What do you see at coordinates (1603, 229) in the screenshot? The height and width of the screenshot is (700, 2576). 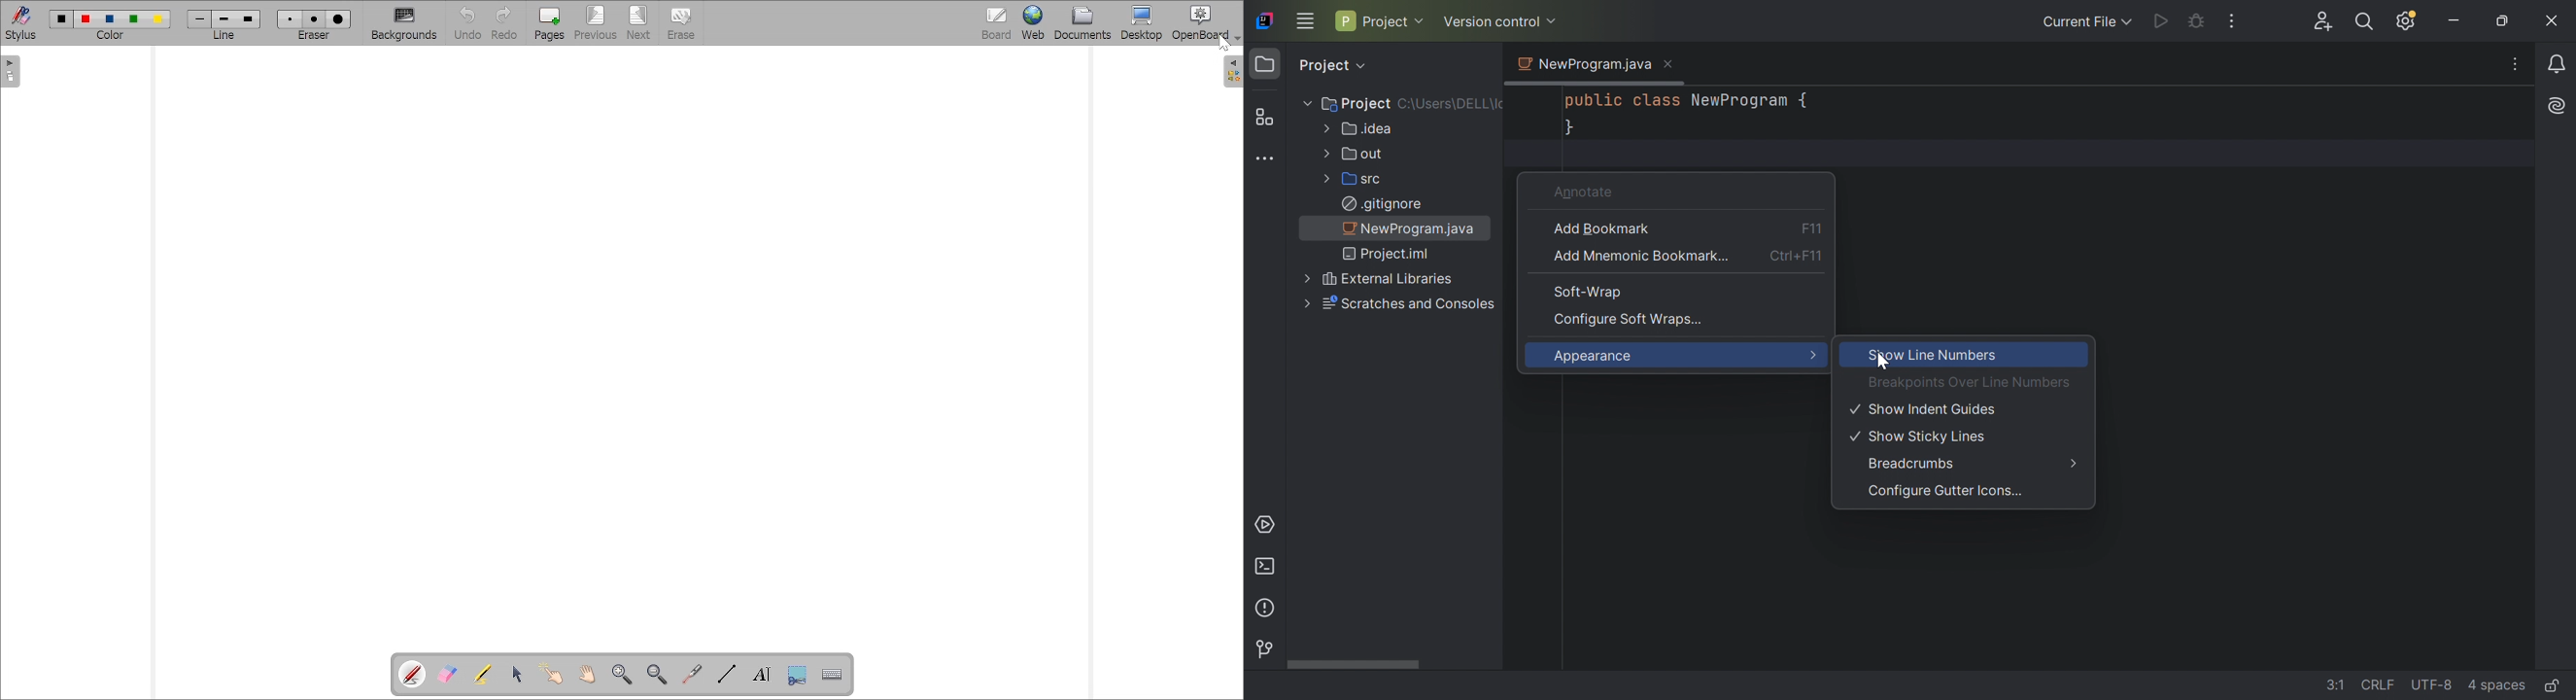 I see `Add Bookmark` at bounding box center [1603, 229].